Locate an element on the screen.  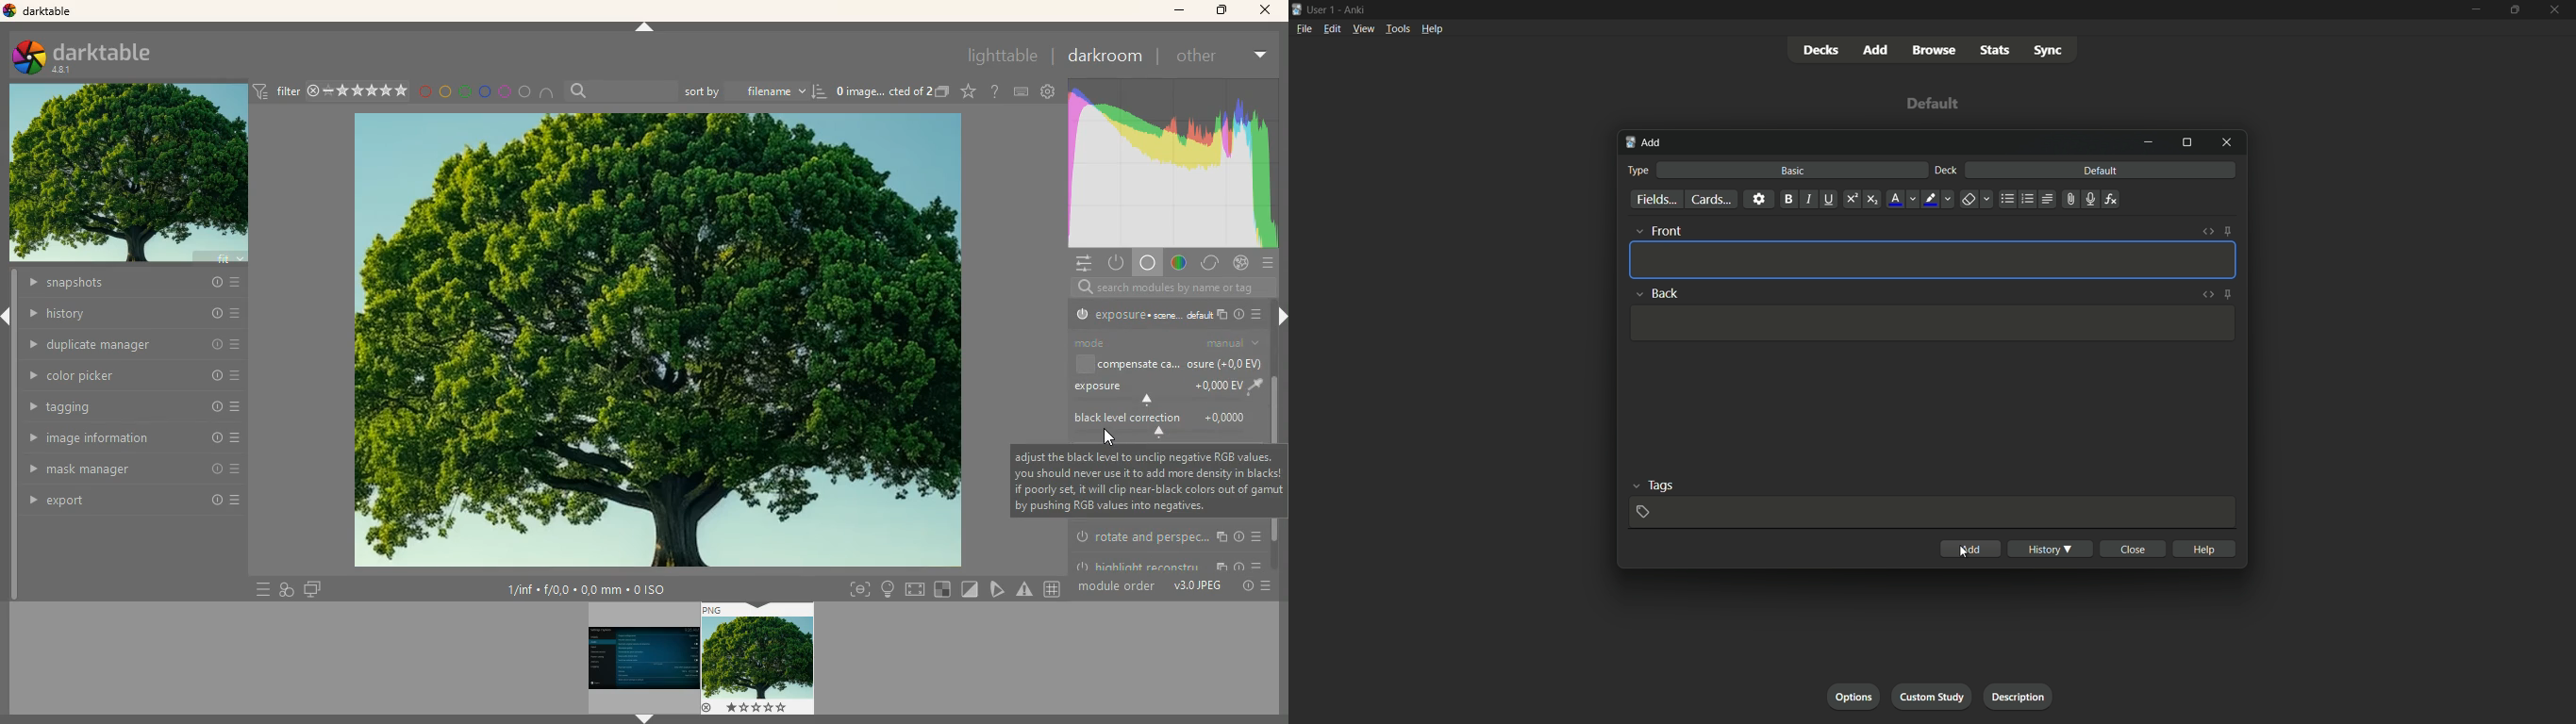
add tag is located at coordinates (1643, 510).